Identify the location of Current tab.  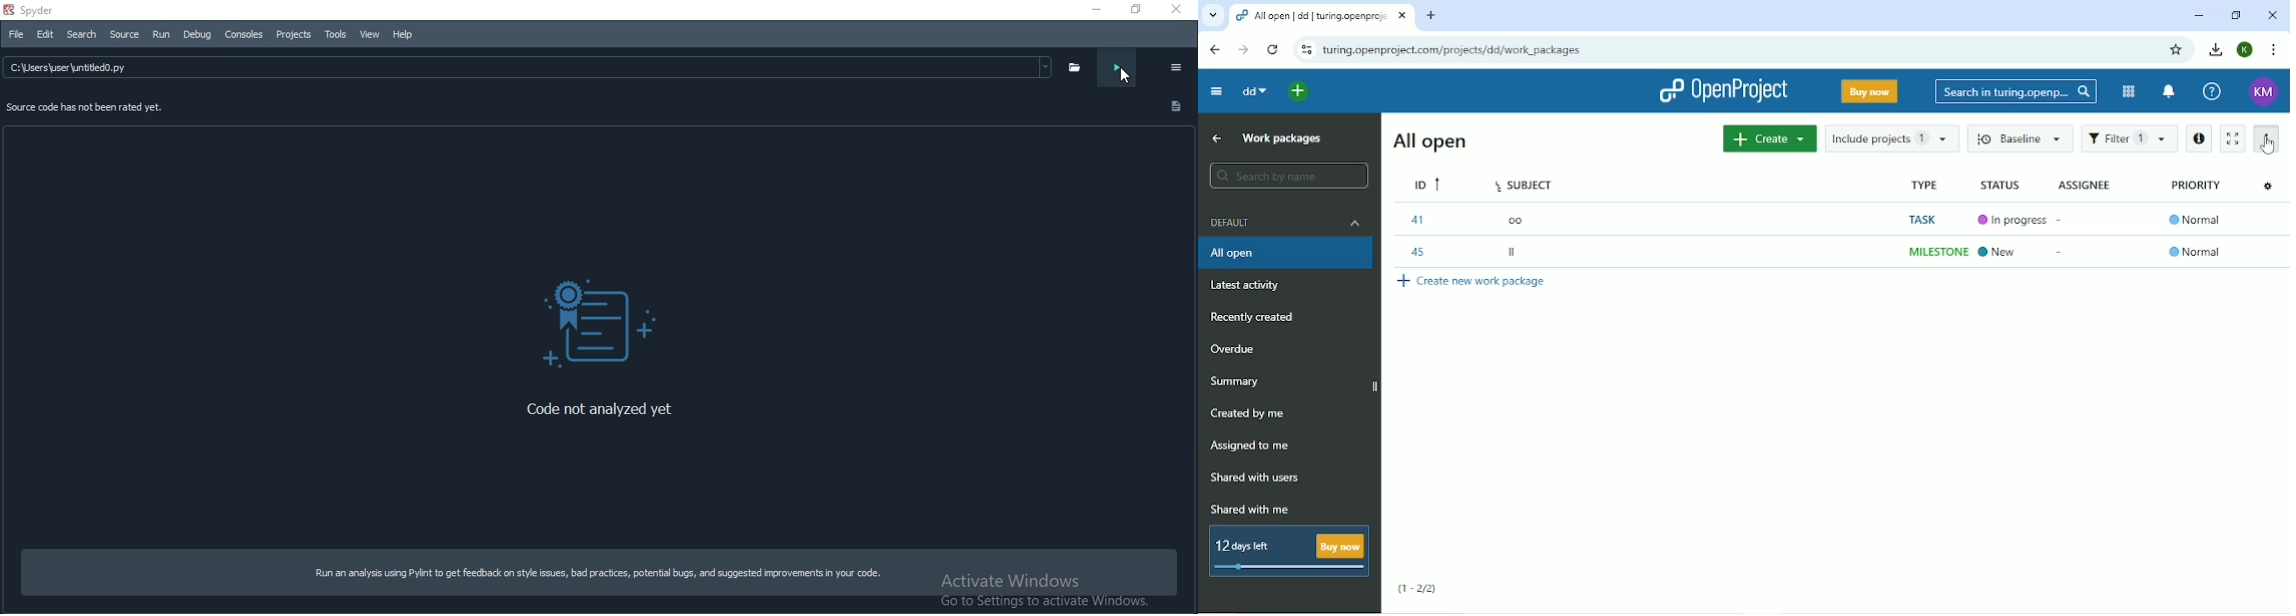
(1324, 16).